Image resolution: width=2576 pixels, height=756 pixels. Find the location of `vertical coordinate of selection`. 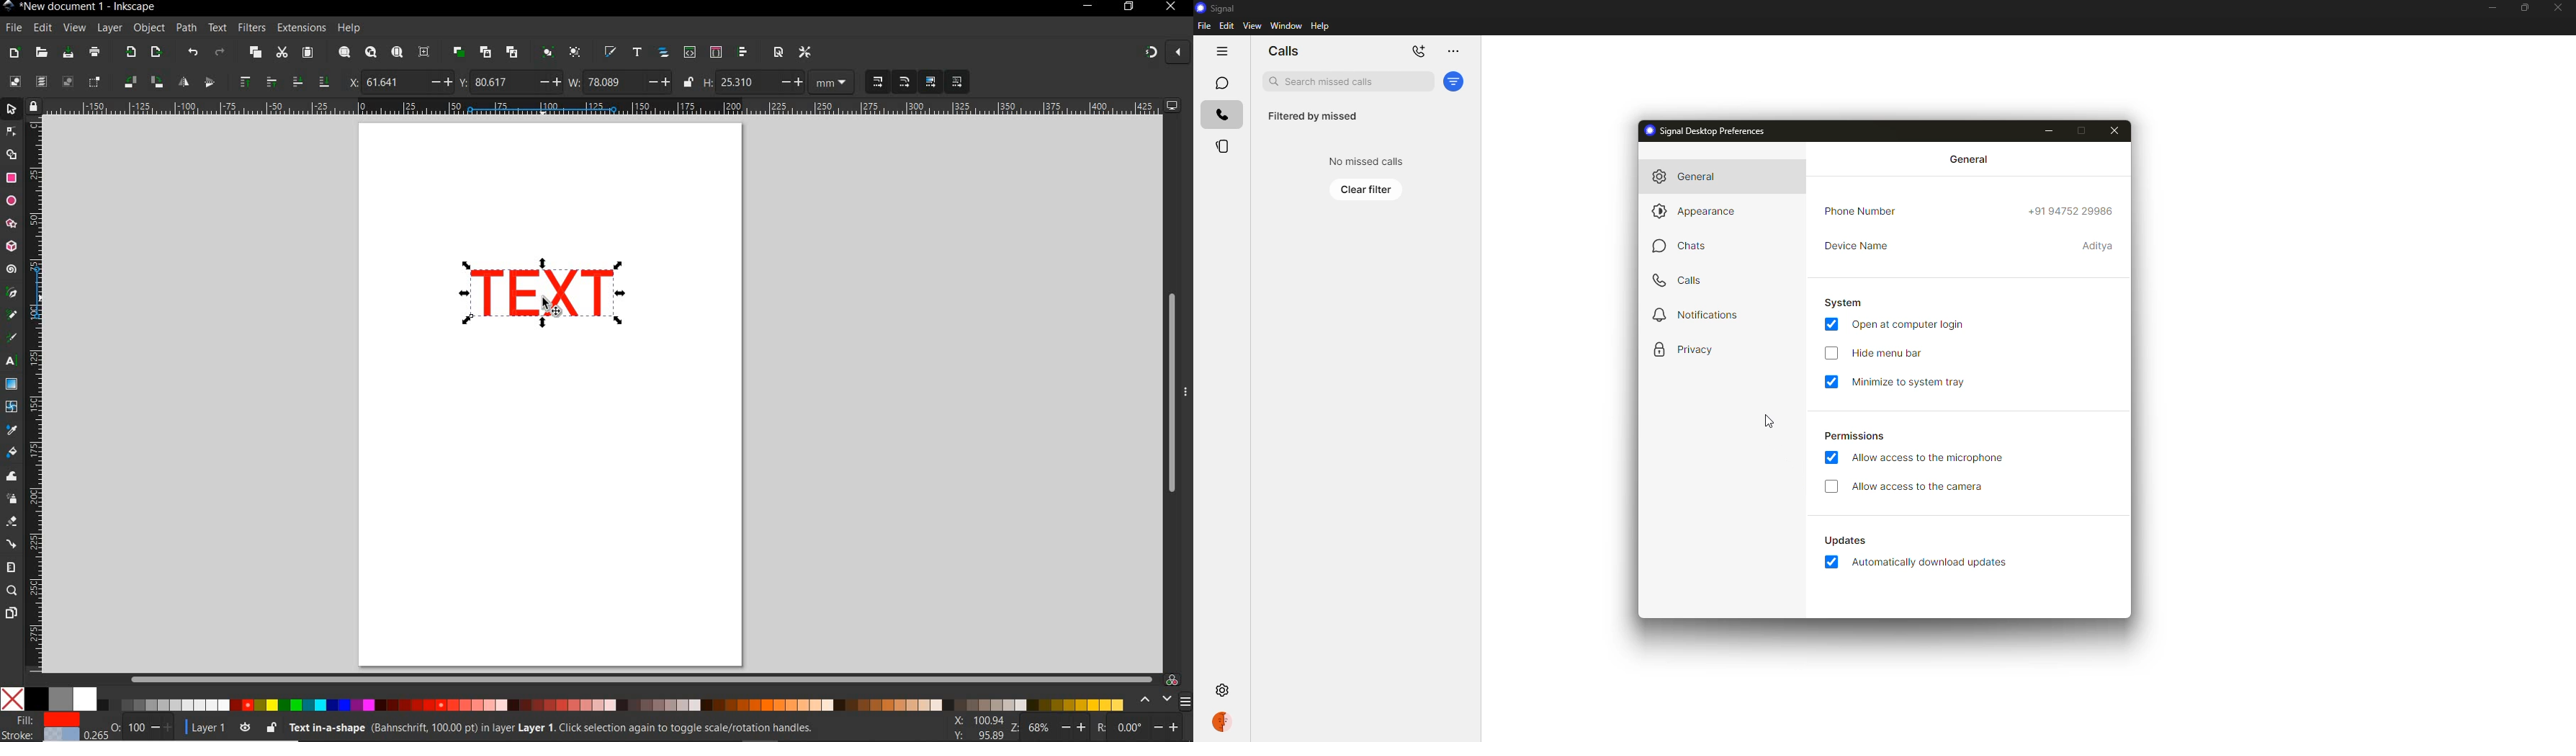

vertical coordinate of selection is located at coordinates (509, 82).